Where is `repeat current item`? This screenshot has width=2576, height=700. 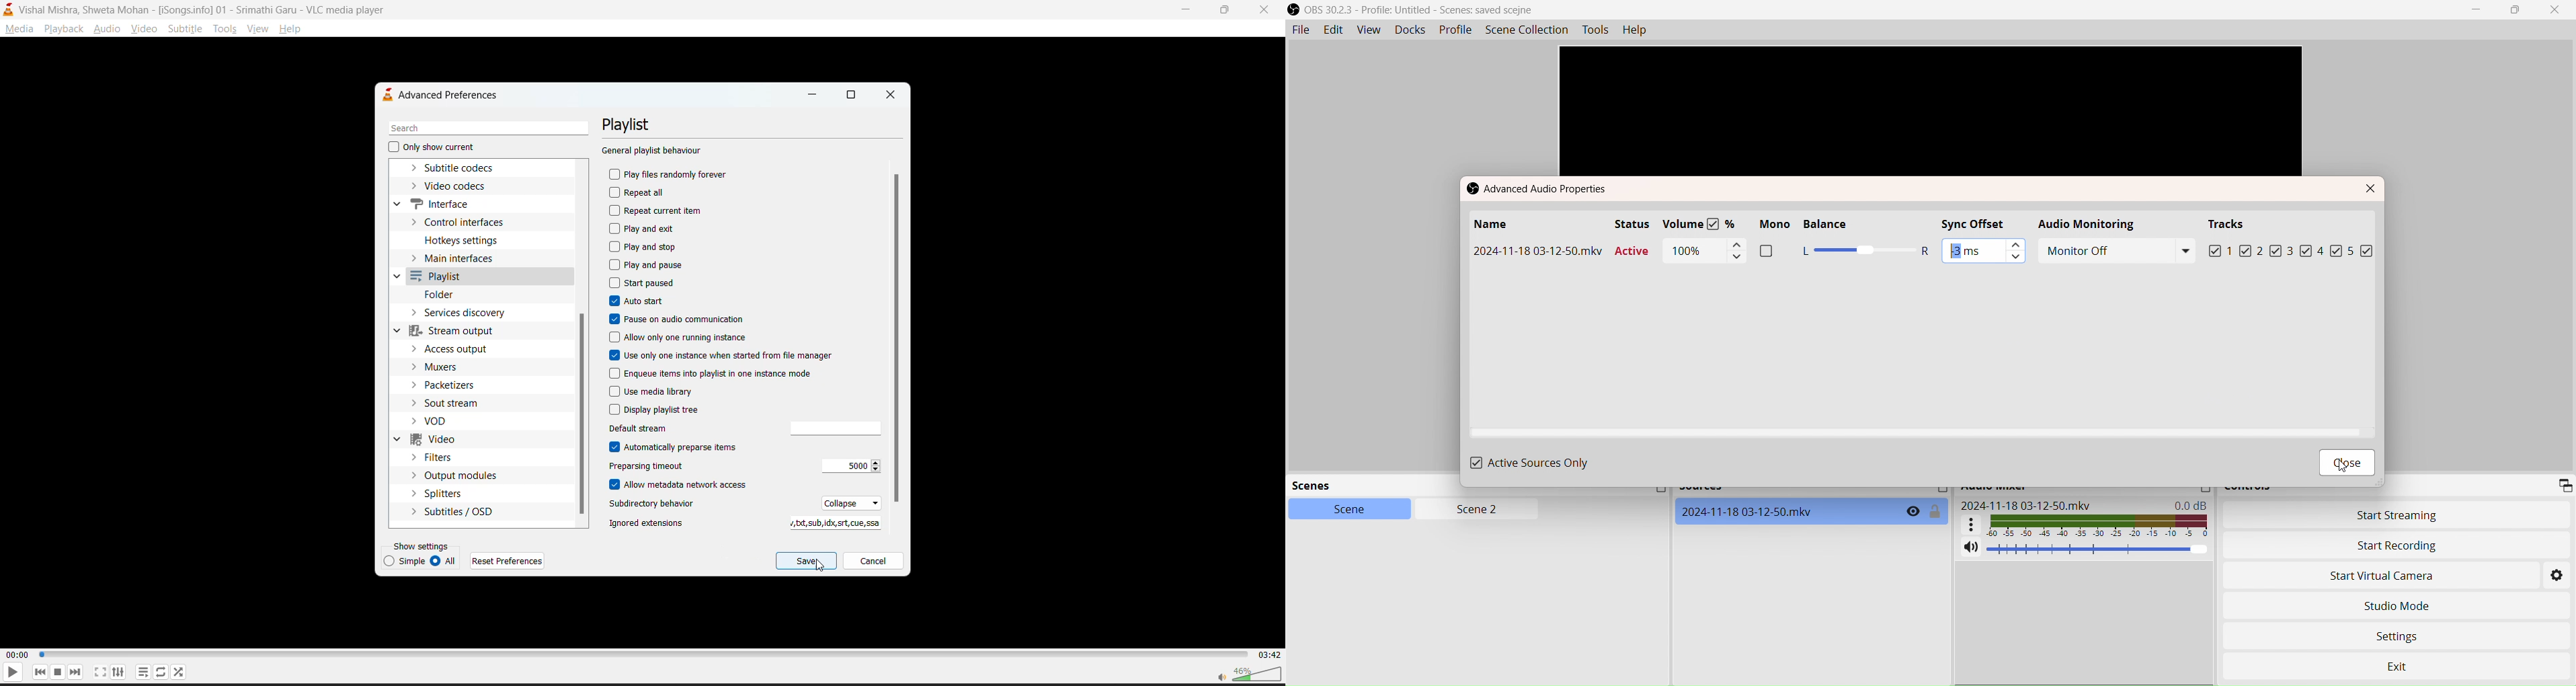 repeat current item is located at coordinates (658, 211).